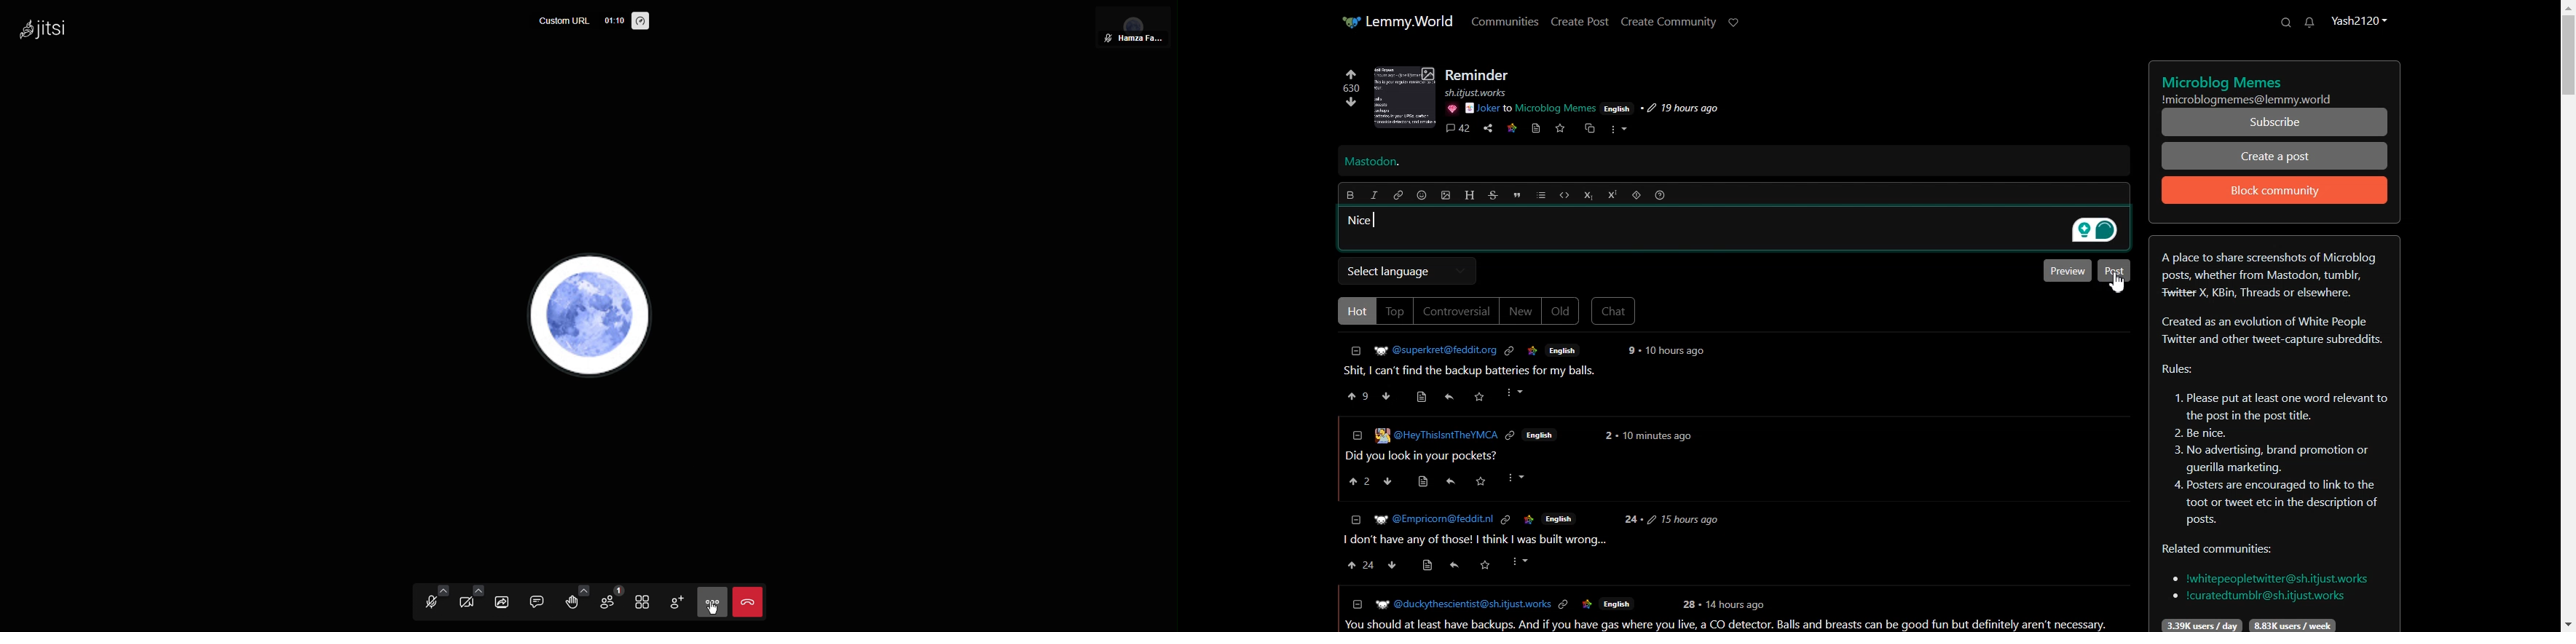 The height and width of the screenshot is (644, 2576). I want to click on Options, so click(710, 603).